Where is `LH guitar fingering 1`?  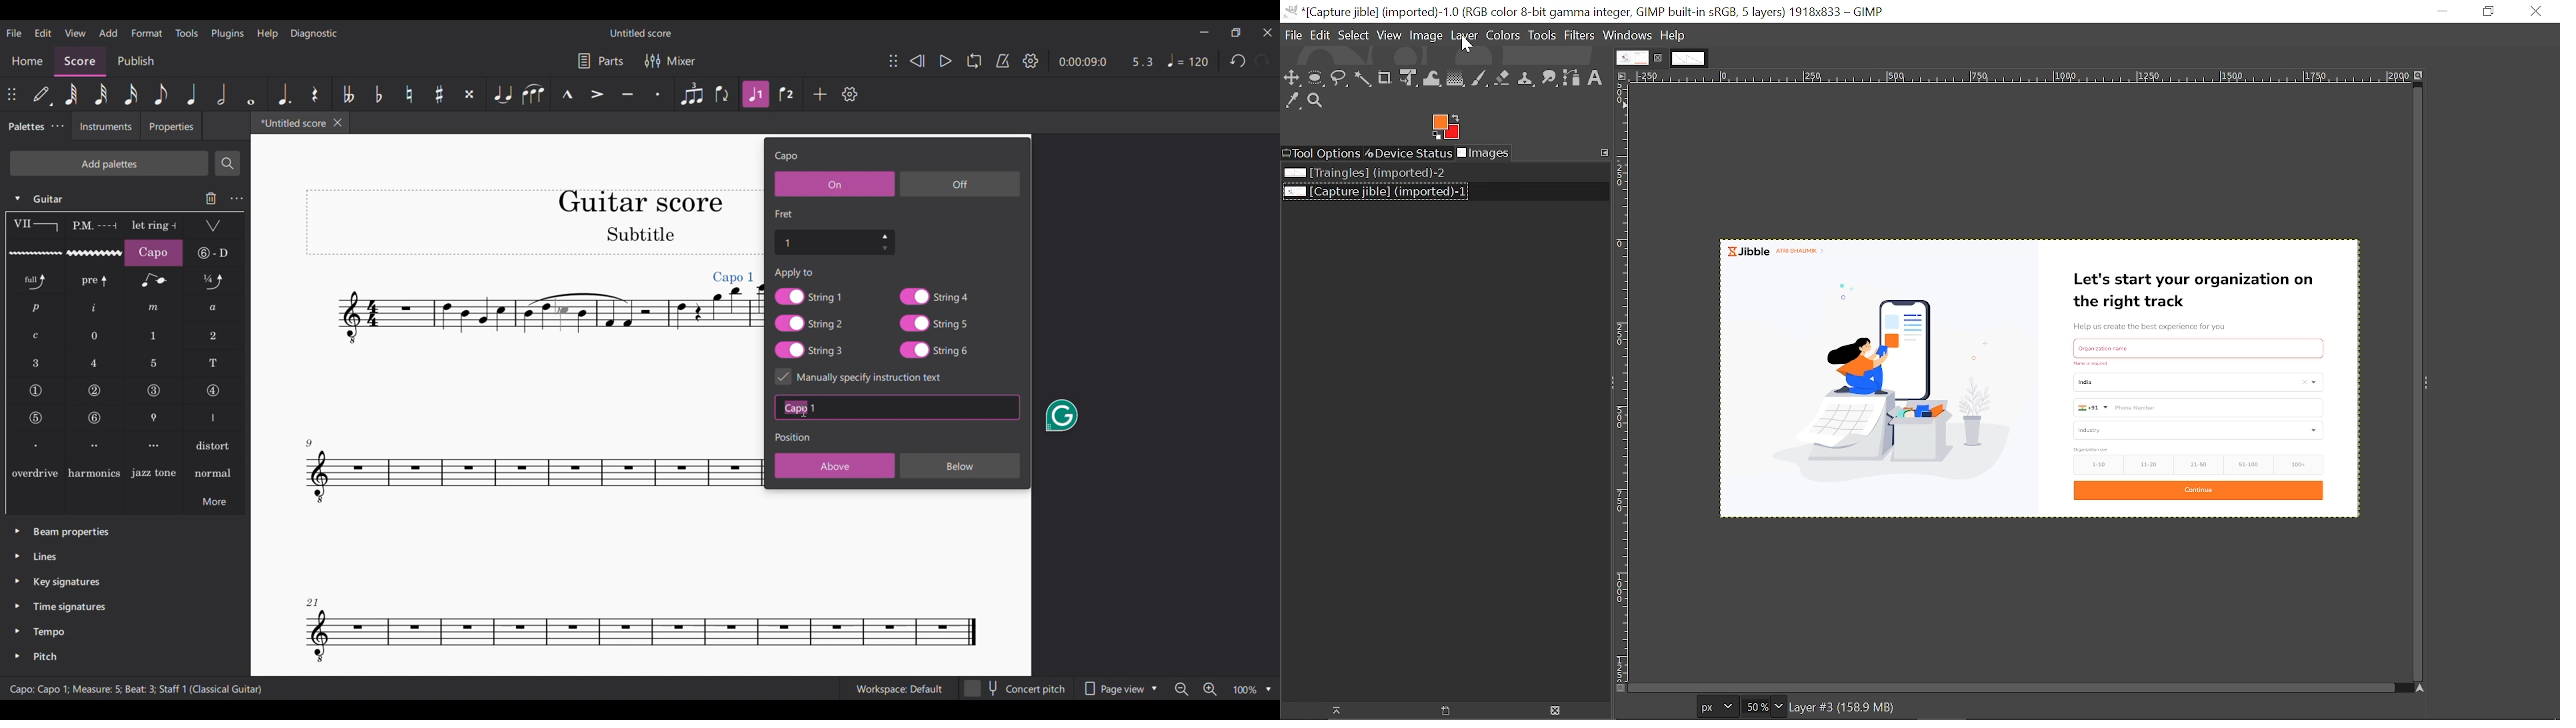 LH guitar fingering 1 is located at coordinates (155, 336).